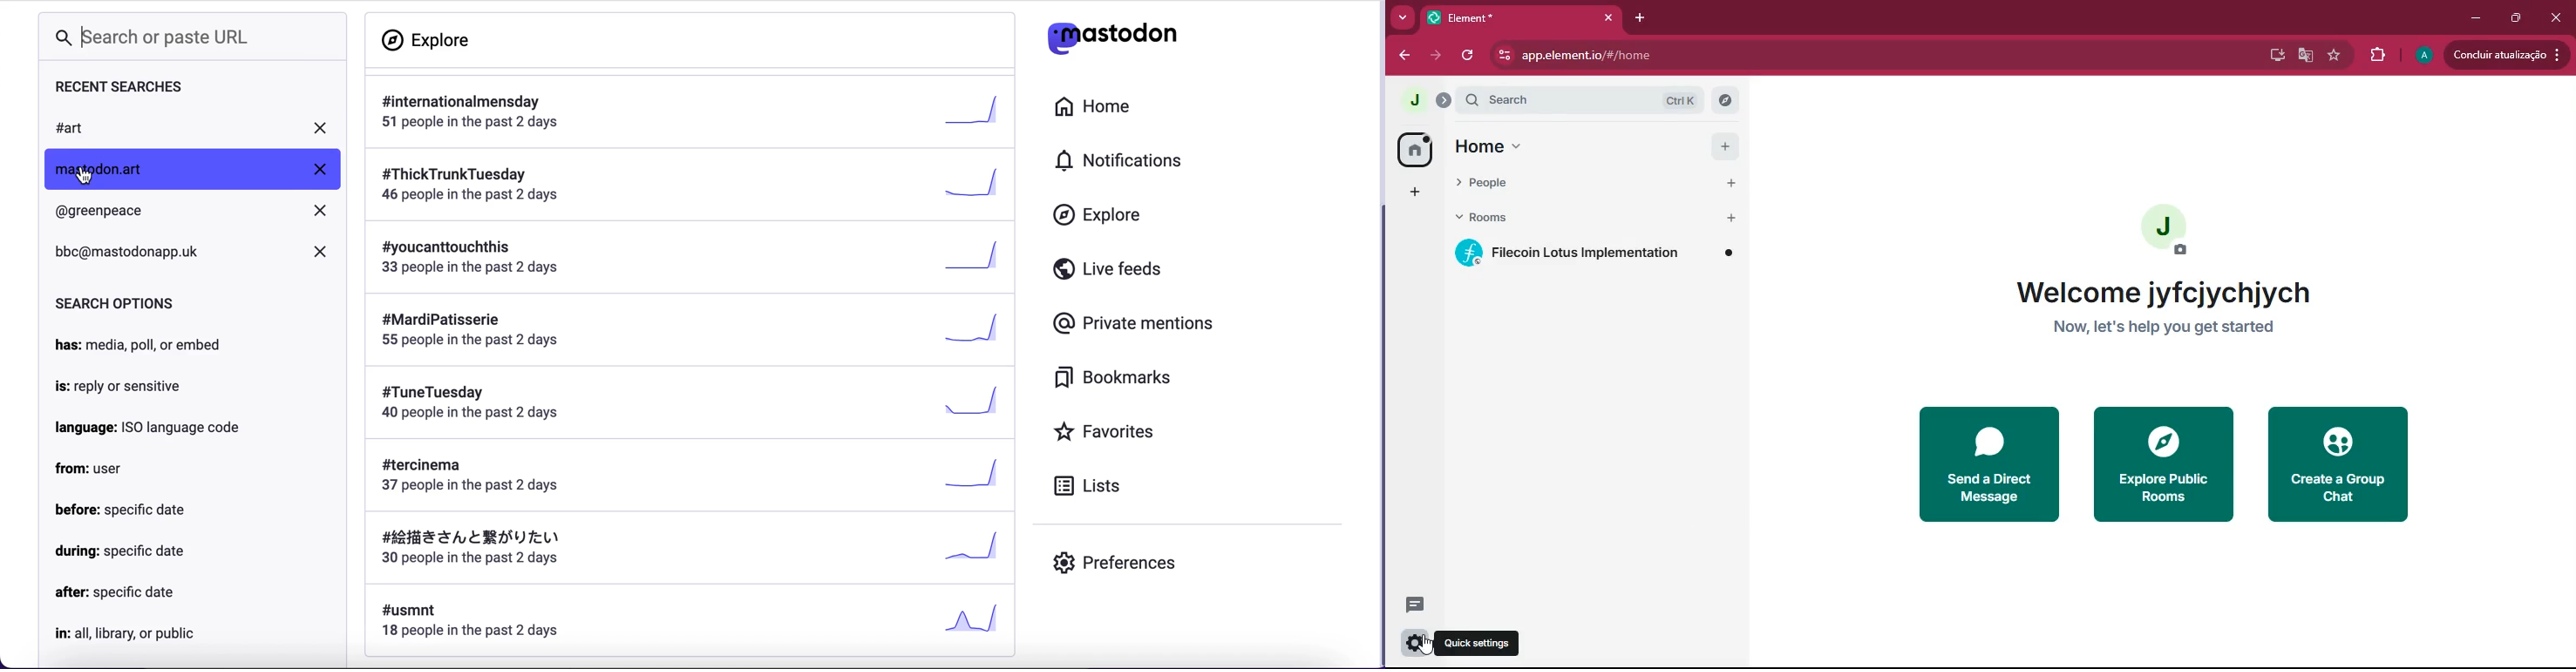  I want to click on google translate, so click(2304, 54).